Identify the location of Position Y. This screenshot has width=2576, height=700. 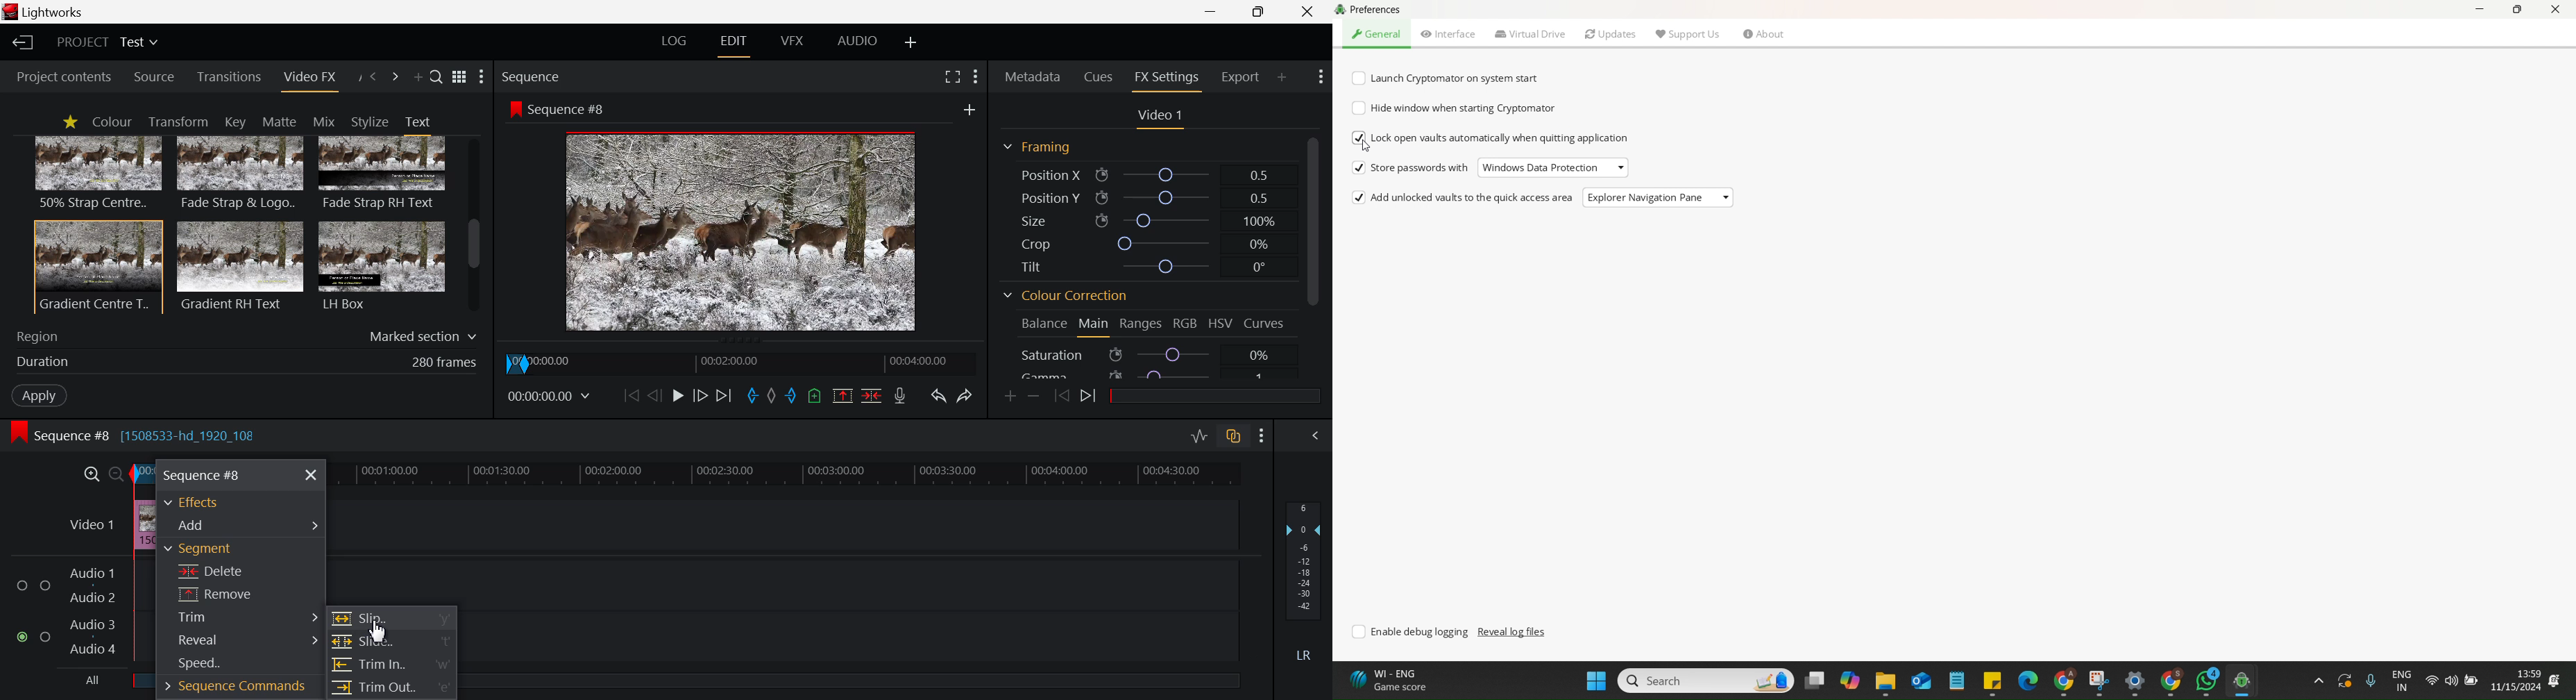
(1148, 198).